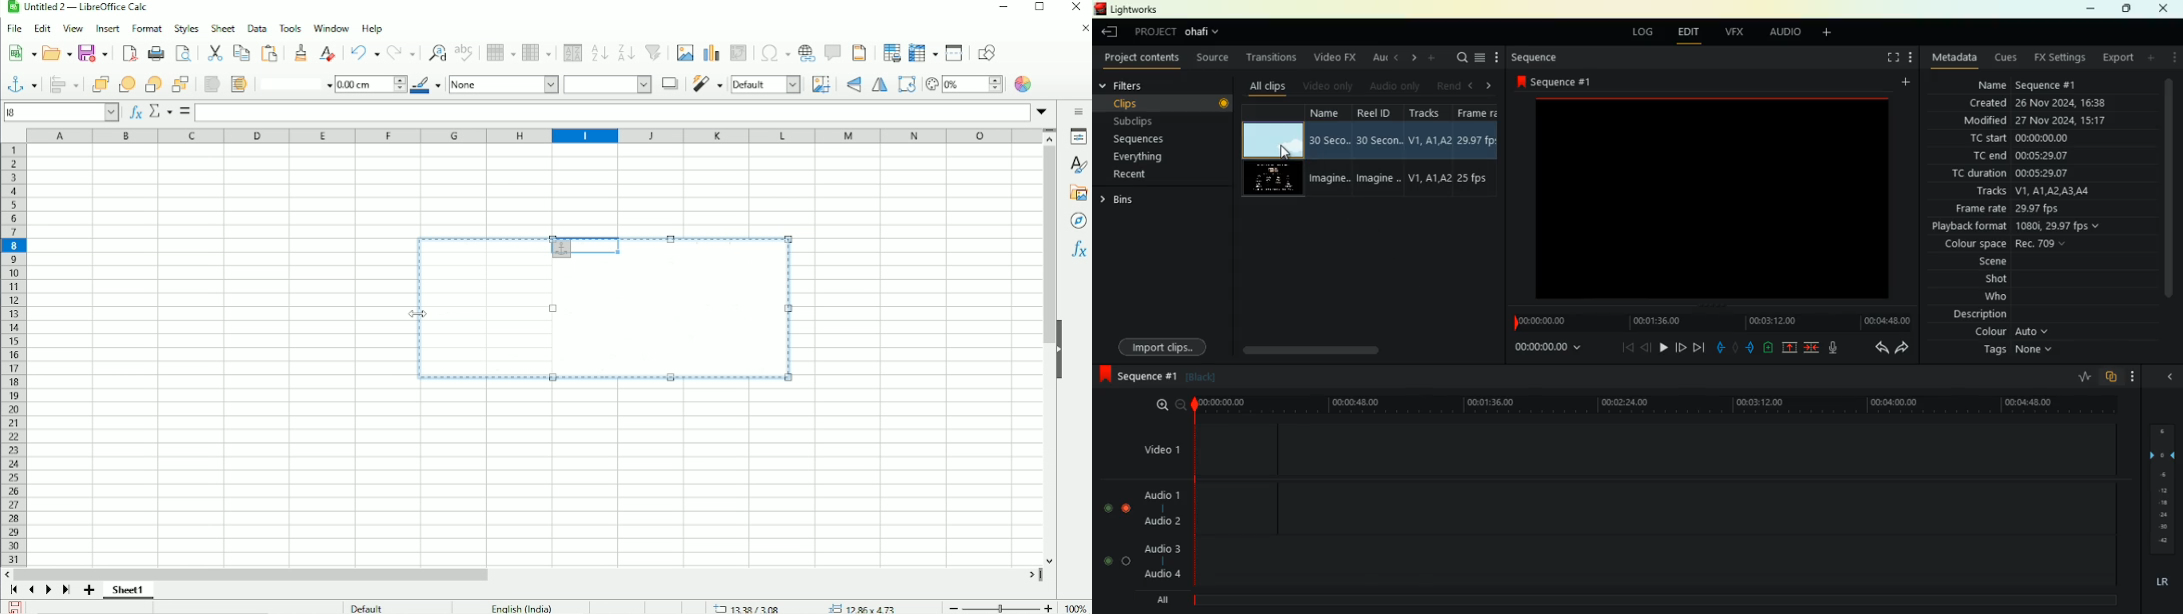  What do you see at coordinates (1658, 404) in the screenshot?
I see `time` at bounding box center [1658, 404].